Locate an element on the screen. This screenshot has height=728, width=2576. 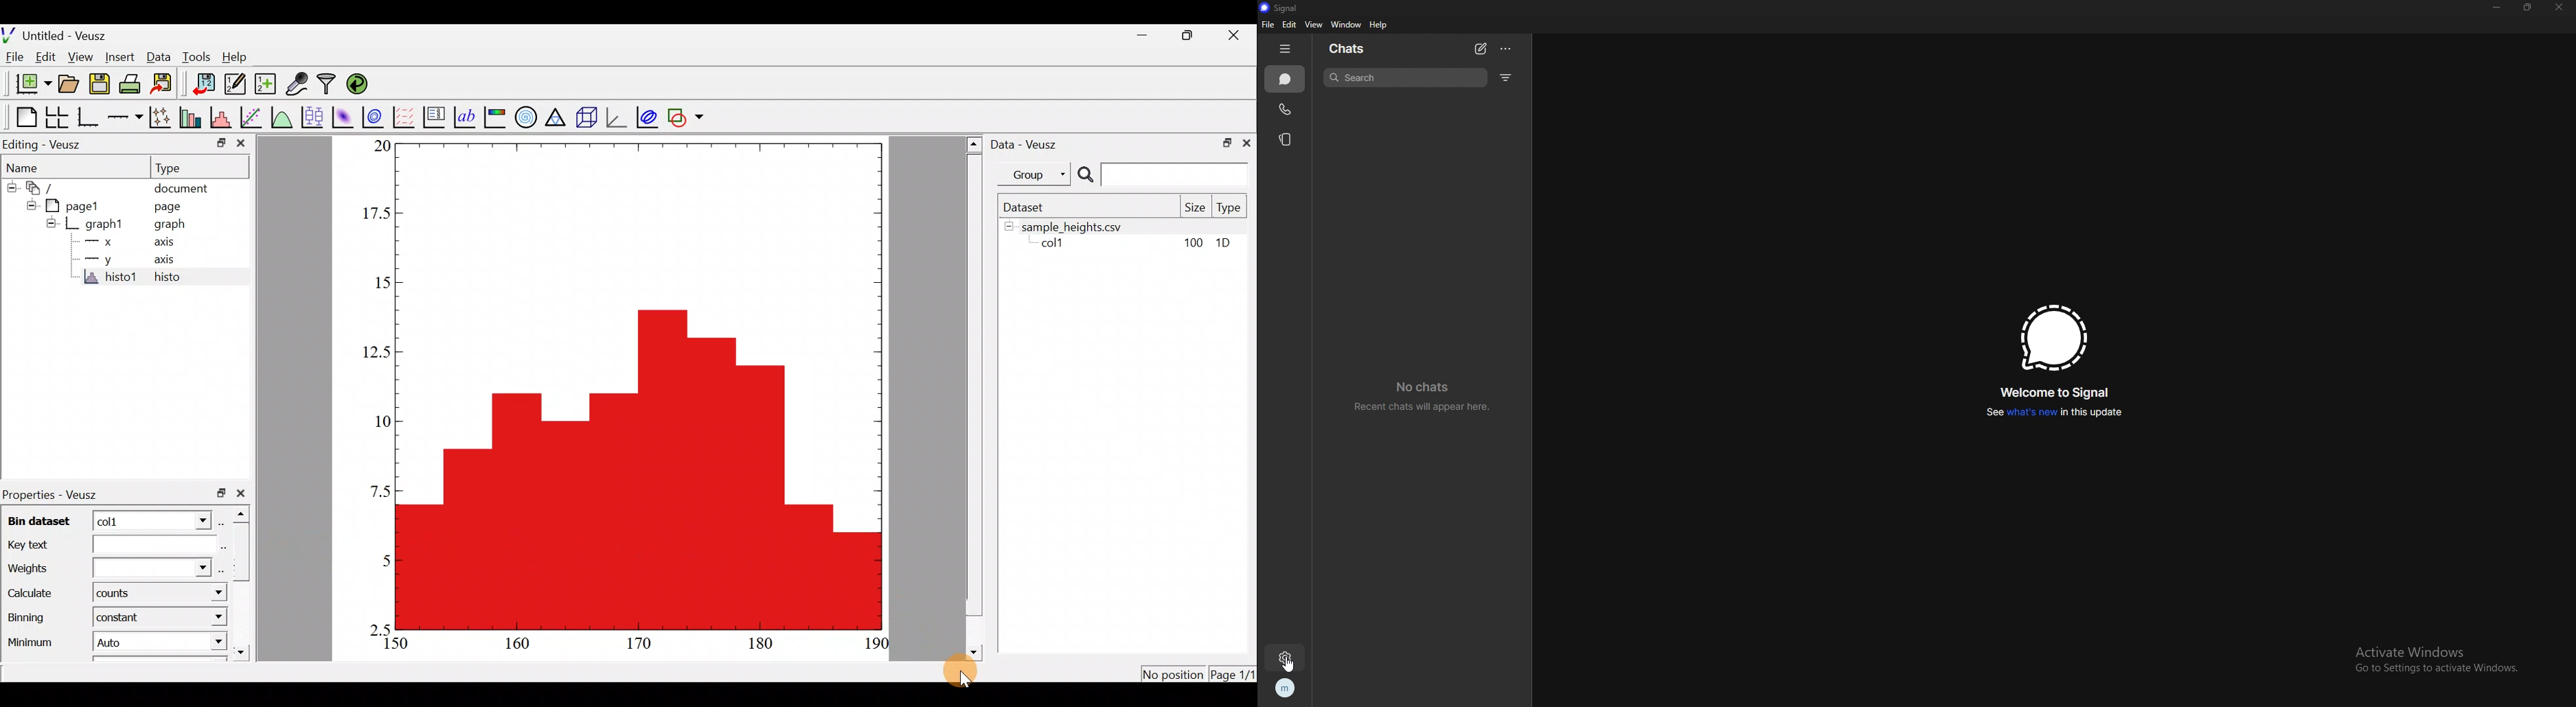
view is located at coordinates (1313, 25).